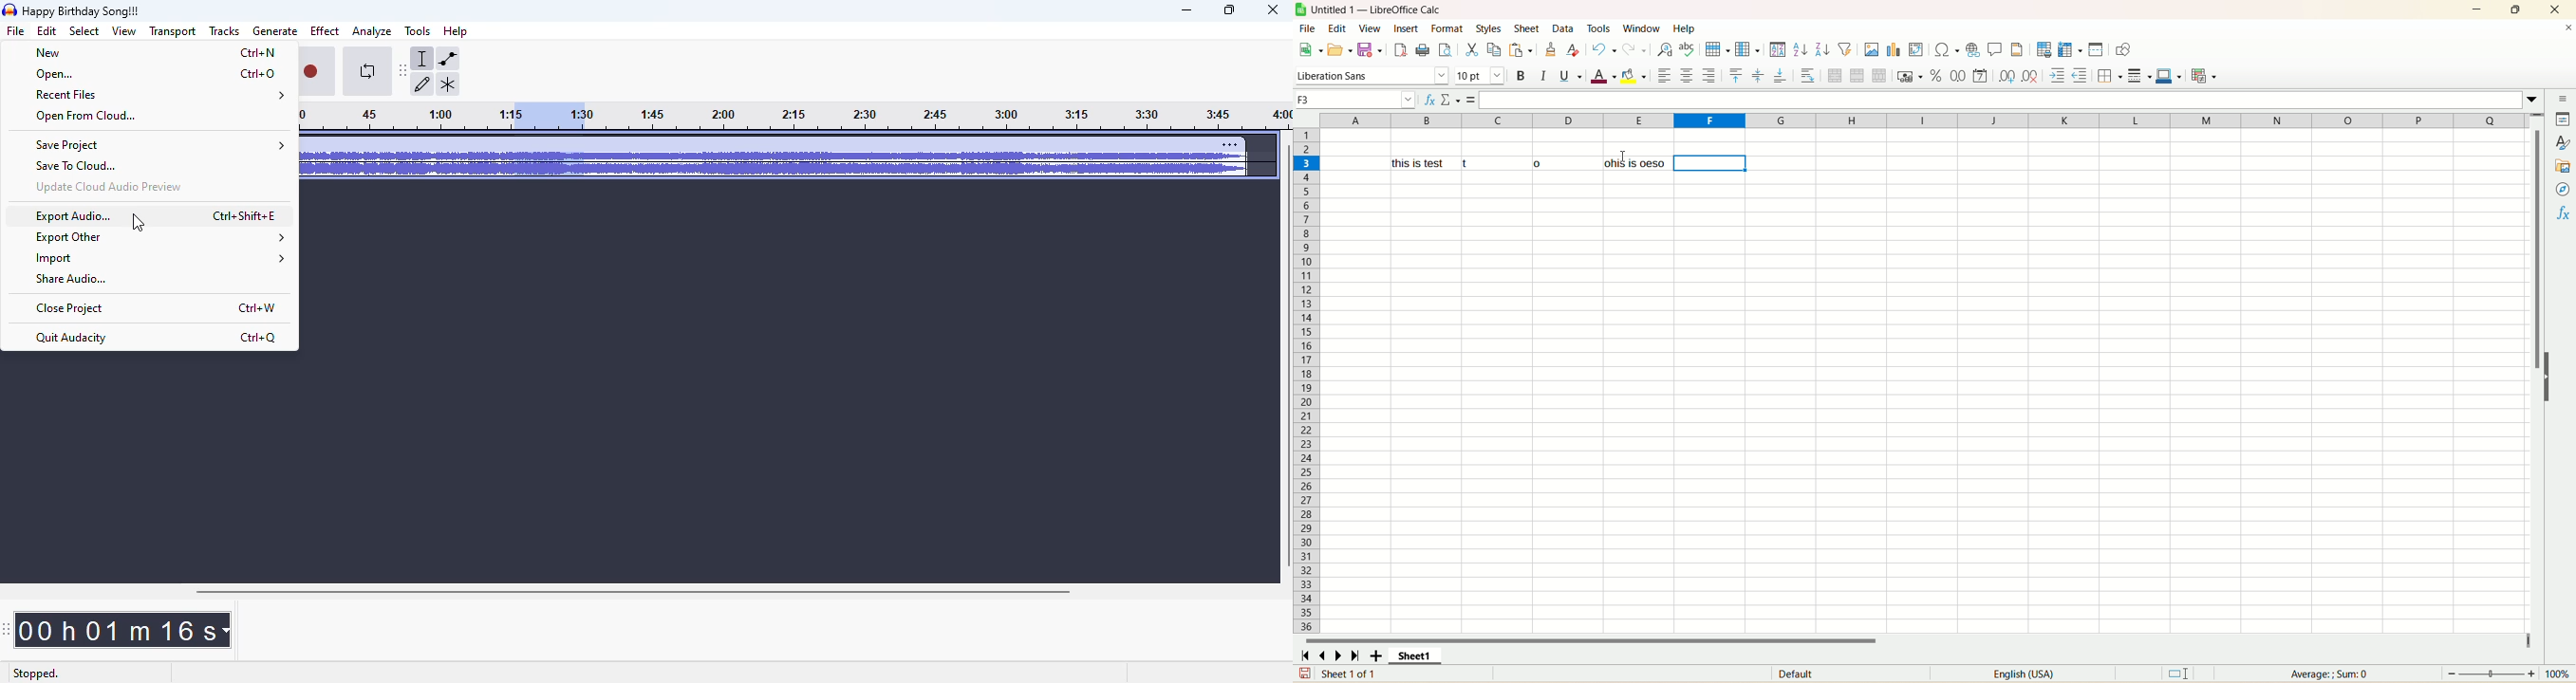 This screenshot has height=700, width=2576. Describe the element at coordinates (1338, 652) in the screenshot. I see `scroll to next sheet` at that location.